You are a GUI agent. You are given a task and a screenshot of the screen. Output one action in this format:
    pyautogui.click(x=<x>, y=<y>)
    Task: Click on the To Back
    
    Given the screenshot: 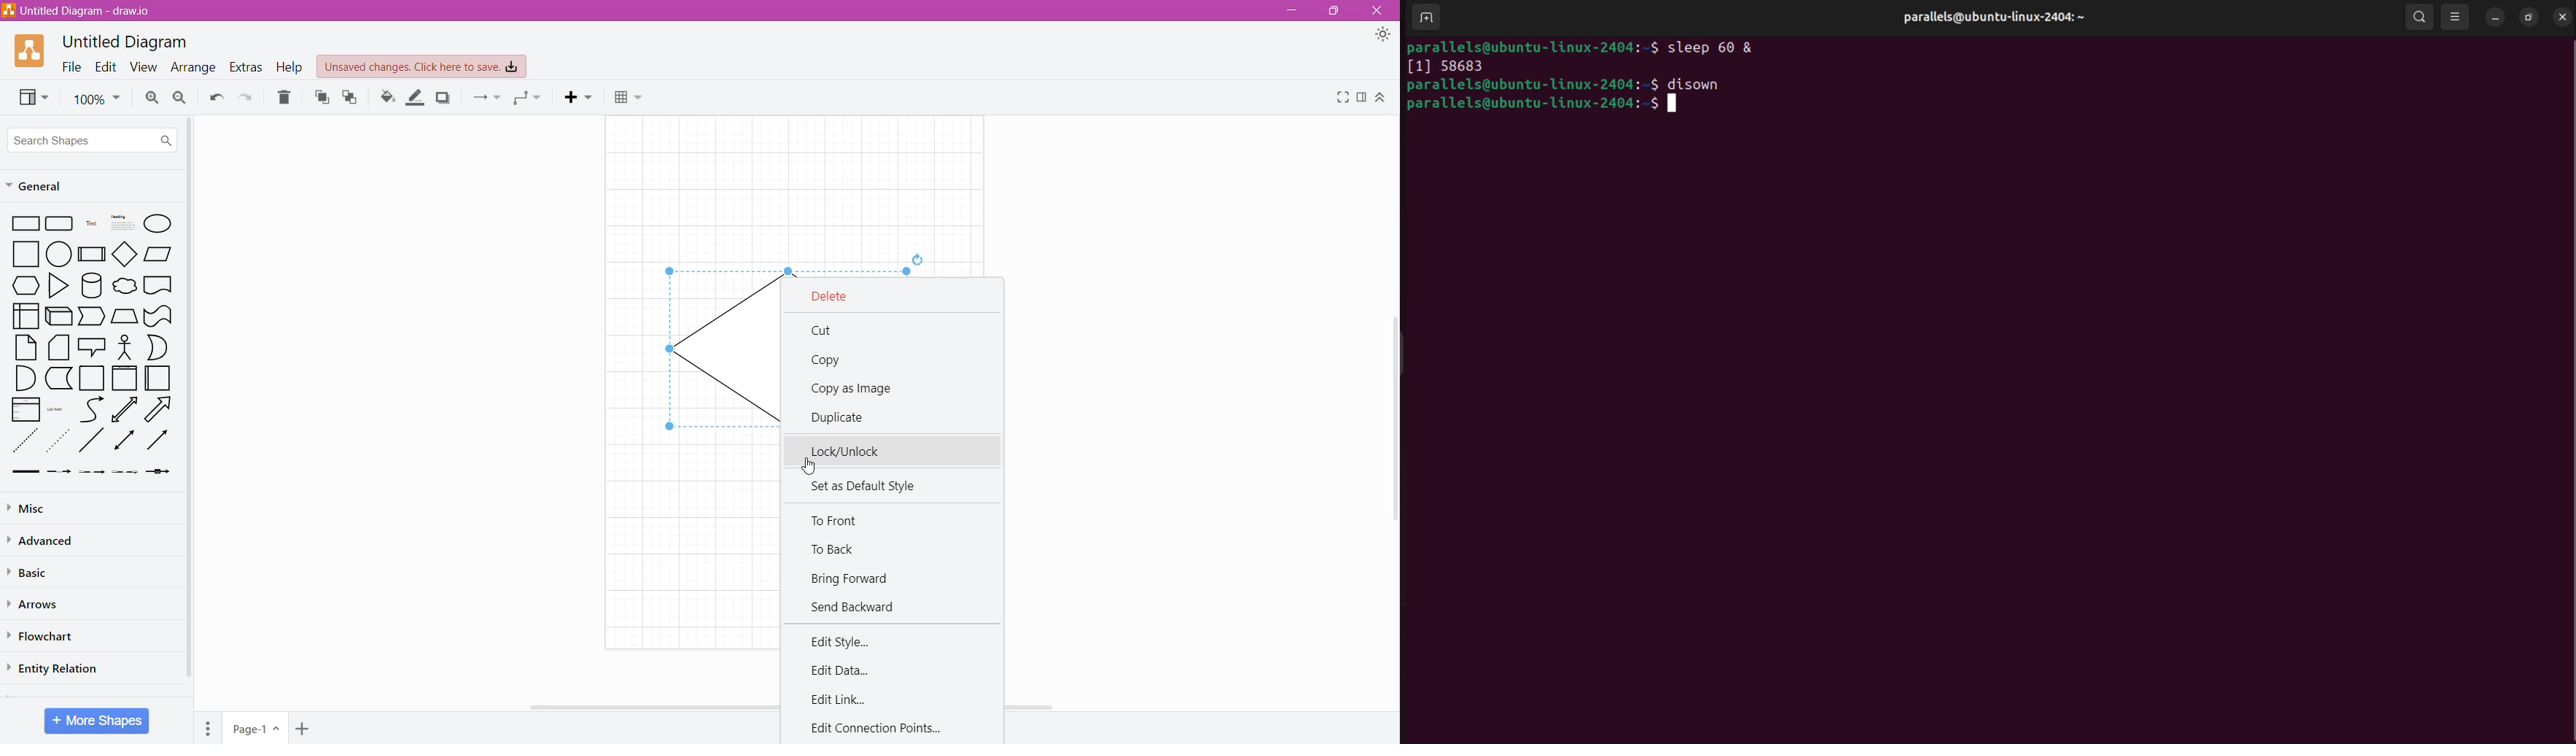 What is the action you would take?
    pyautogui.click(x=836, y=551)
    